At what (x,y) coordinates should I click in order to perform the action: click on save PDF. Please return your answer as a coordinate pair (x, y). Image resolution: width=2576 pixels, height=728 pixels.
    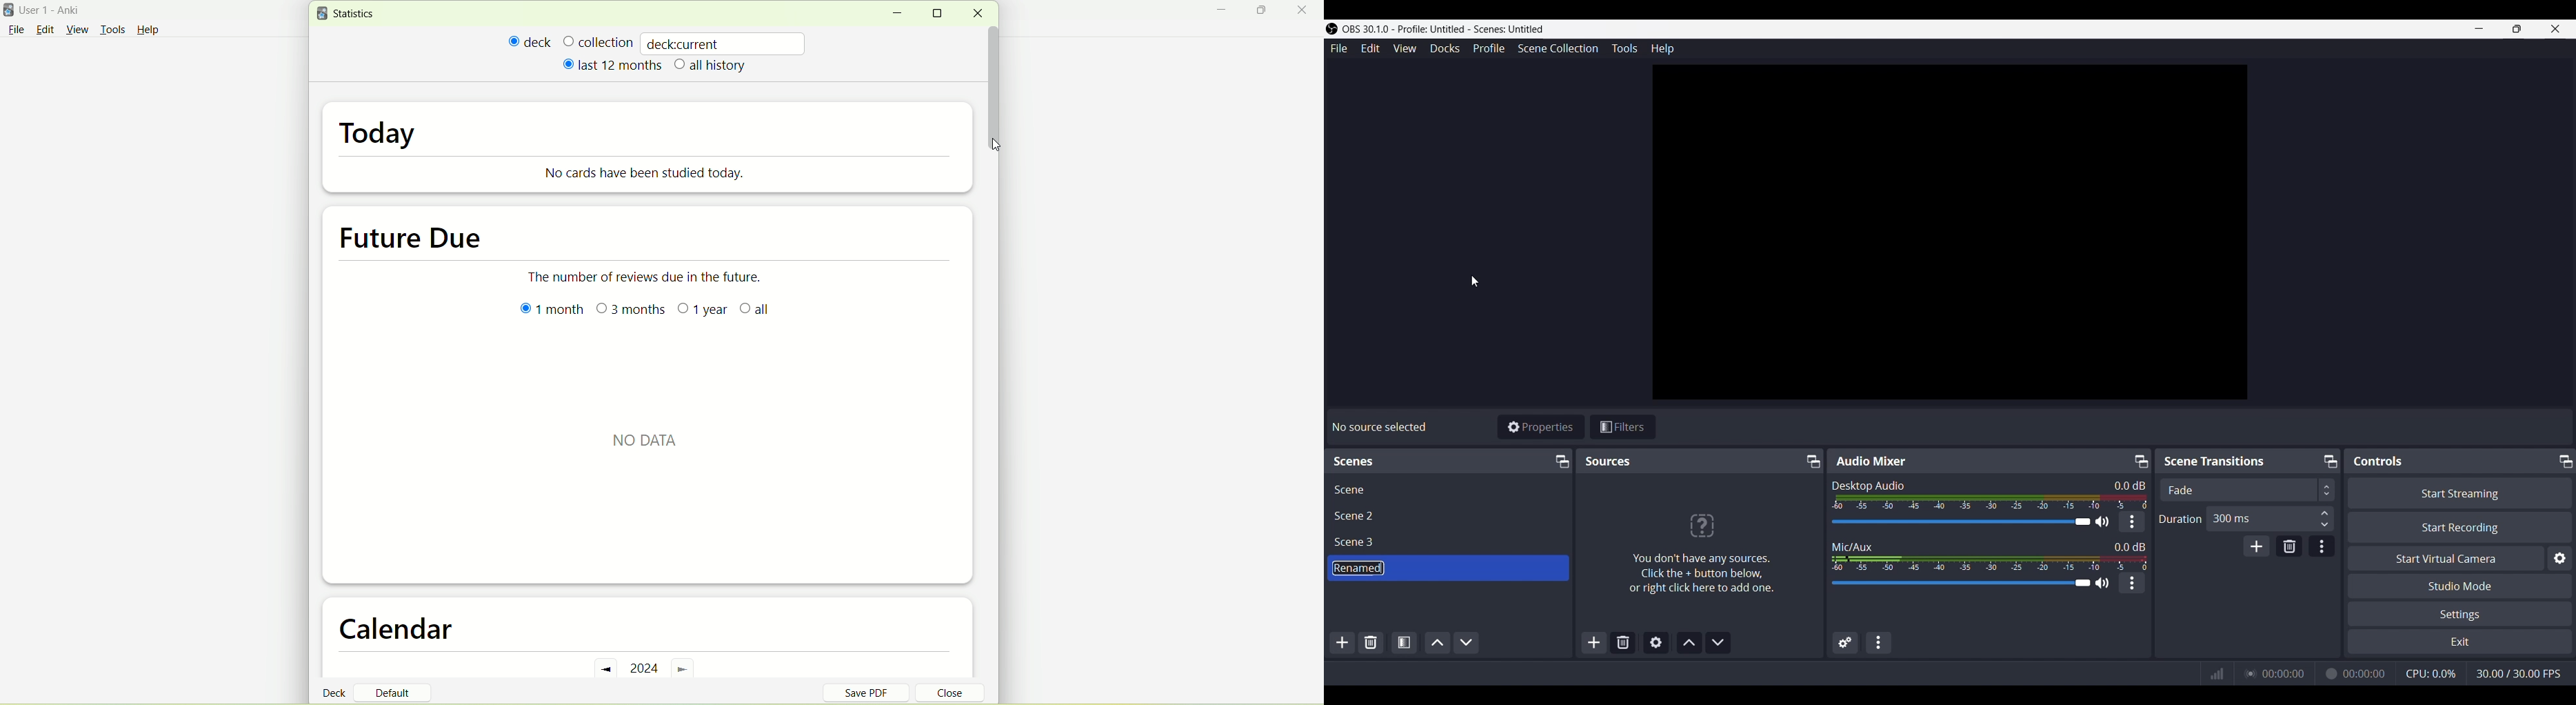
    Looking at the image, I should click on (874, 692).